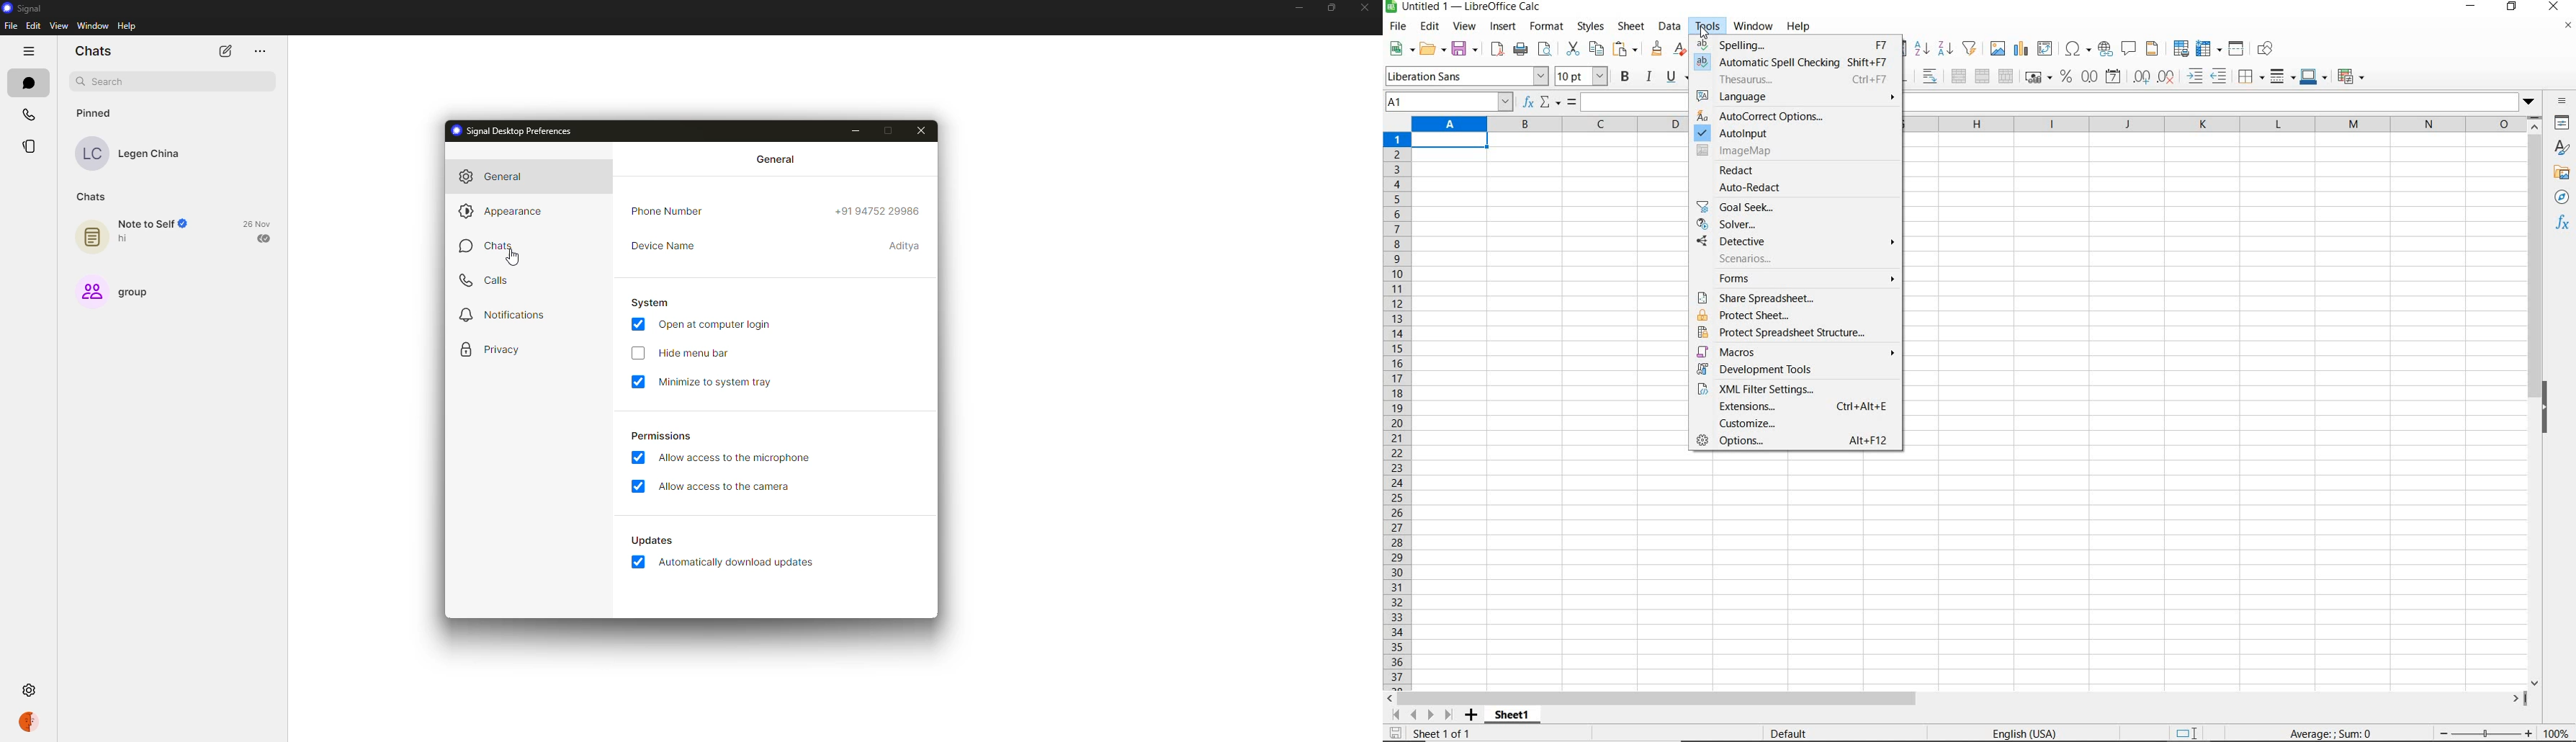 The width and height of the screenshot is (2576, 756). What do you see at coordinates (1970, 48) in the screenshot?
I see `autofilter` at bounding box center [1970, 48].